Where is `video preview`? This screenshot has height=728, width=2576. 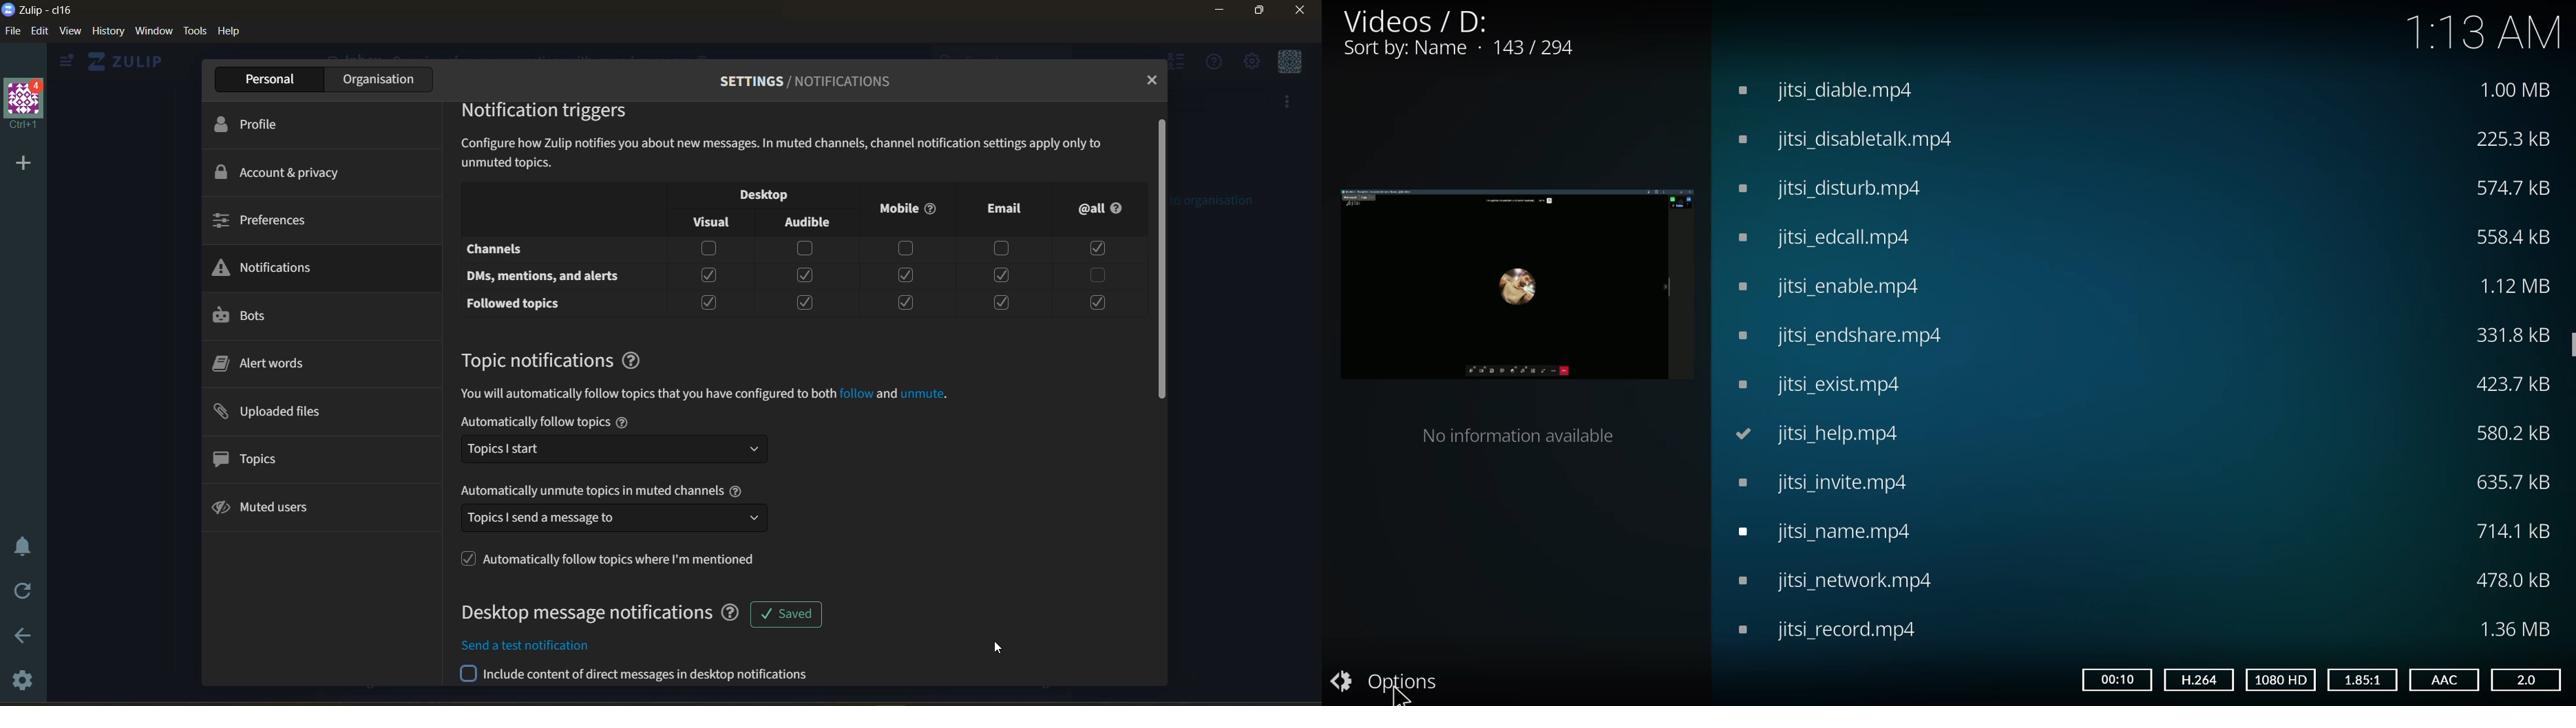 video preview is located at coordinates (1516, 286).